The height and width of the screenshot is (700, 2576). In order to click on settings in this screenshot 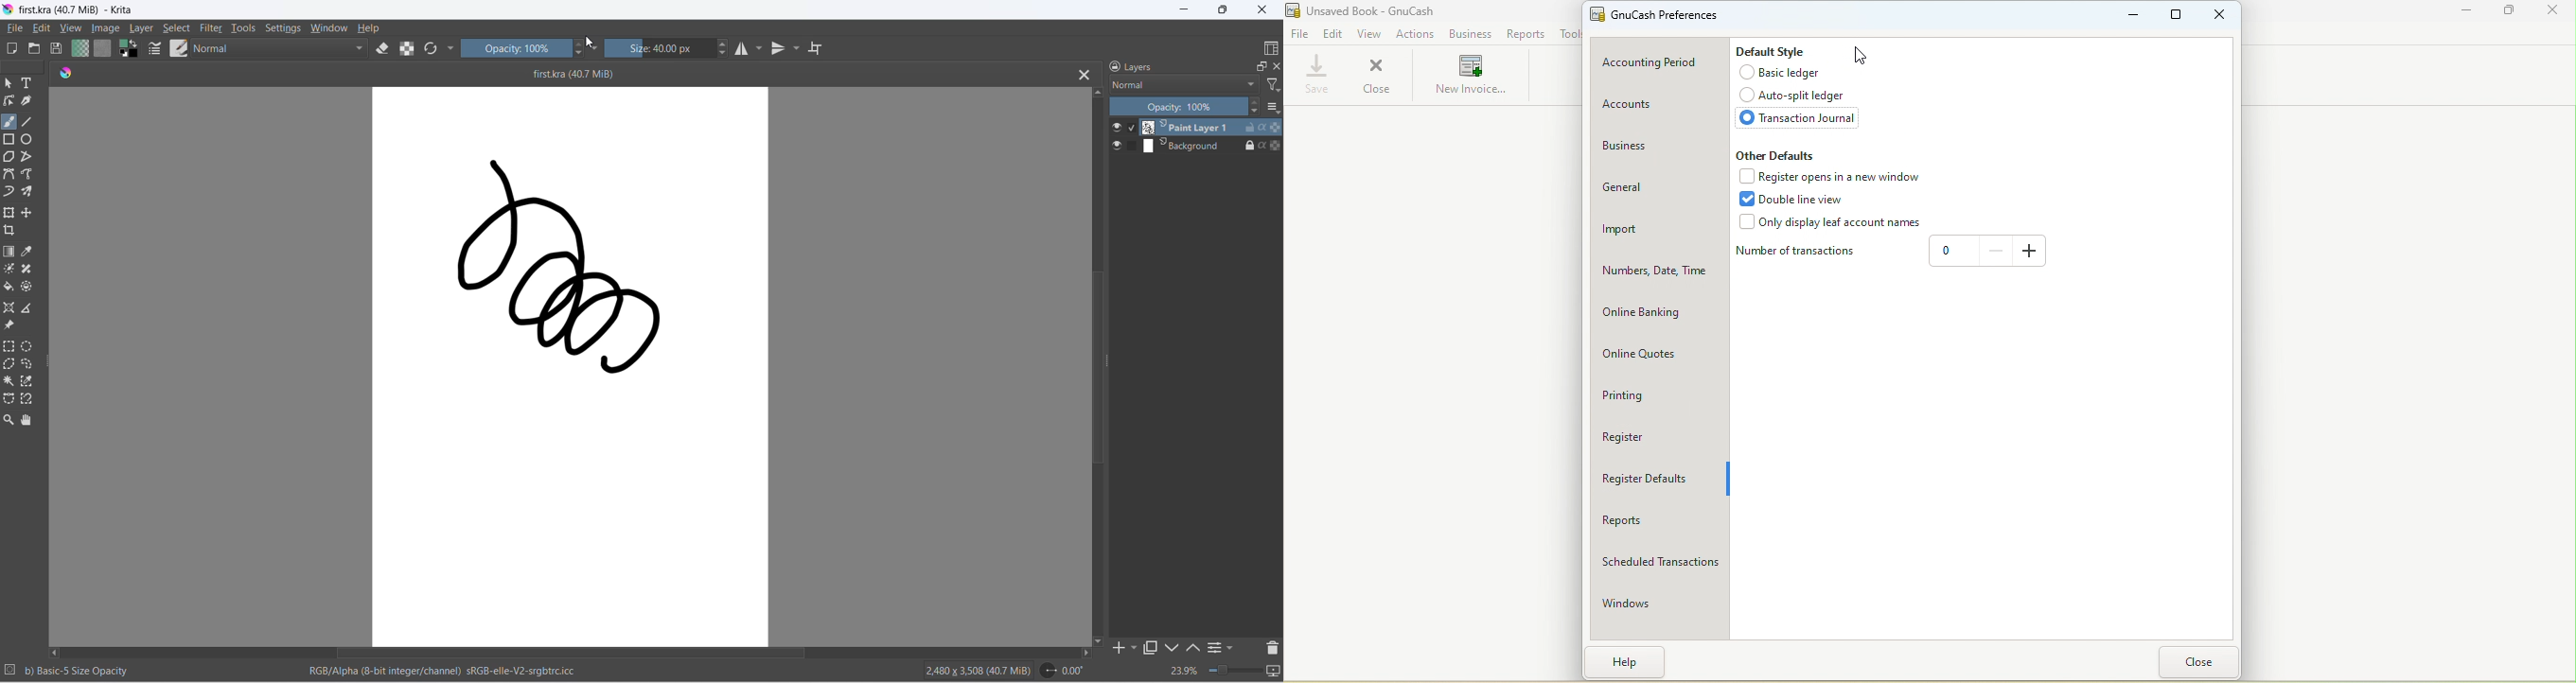, I will do `click(284, 27)`.